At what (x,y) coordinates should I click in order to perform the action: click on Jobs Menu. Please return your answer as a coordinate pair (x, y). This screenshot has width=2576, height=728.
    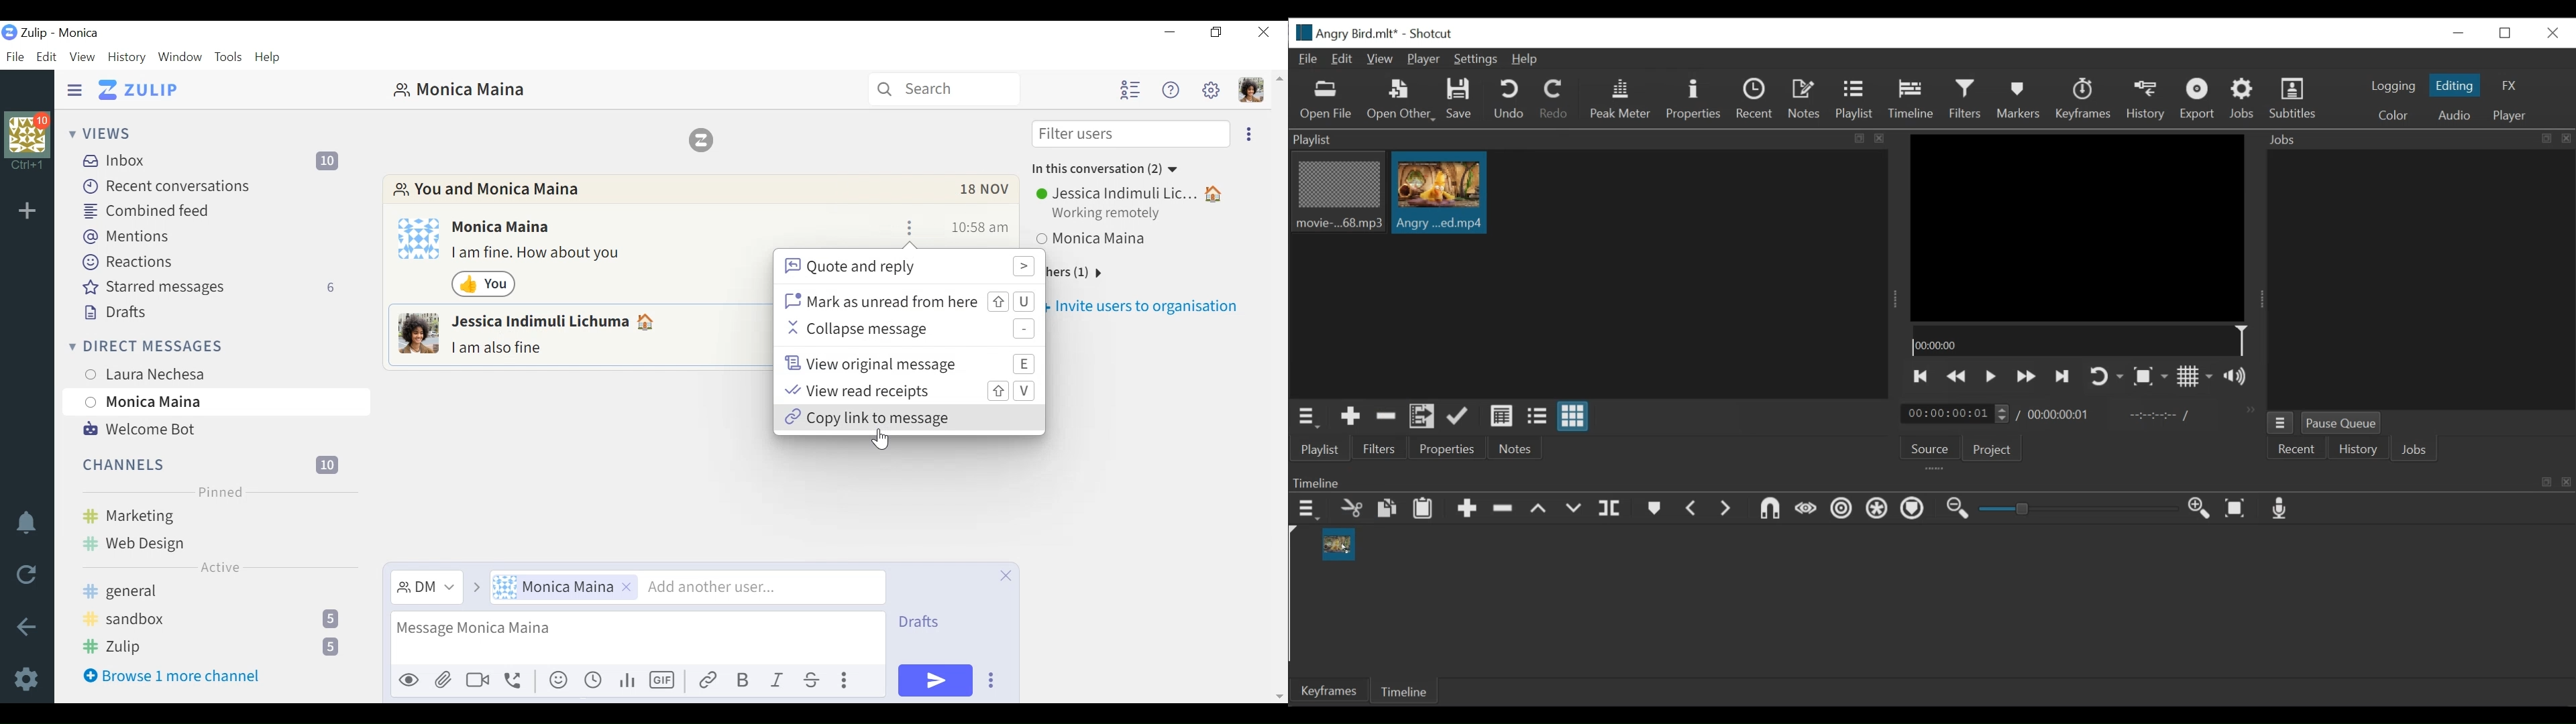
    Looking at the image, I should click on (2279, 423).